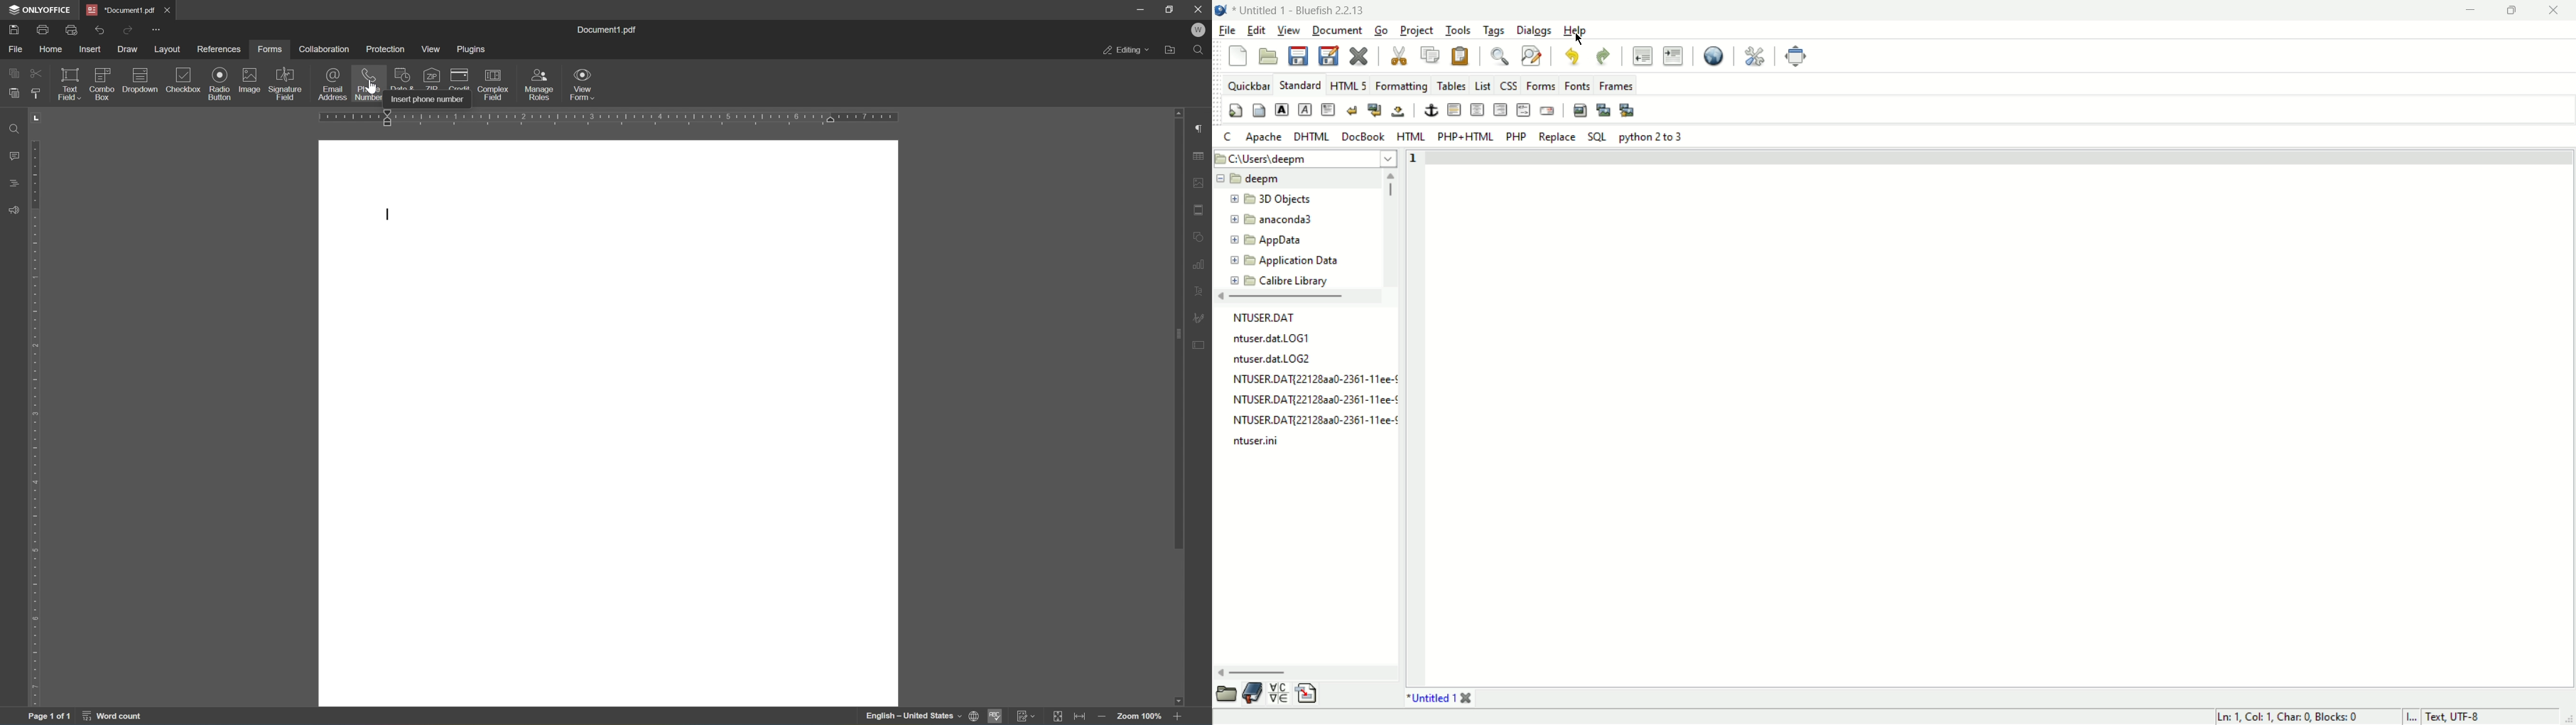 The height and width of the screenshot is (728, 2576). Describe the element at coordinates (1312, 138) in the screenshot. I see `DHTML` at that location.